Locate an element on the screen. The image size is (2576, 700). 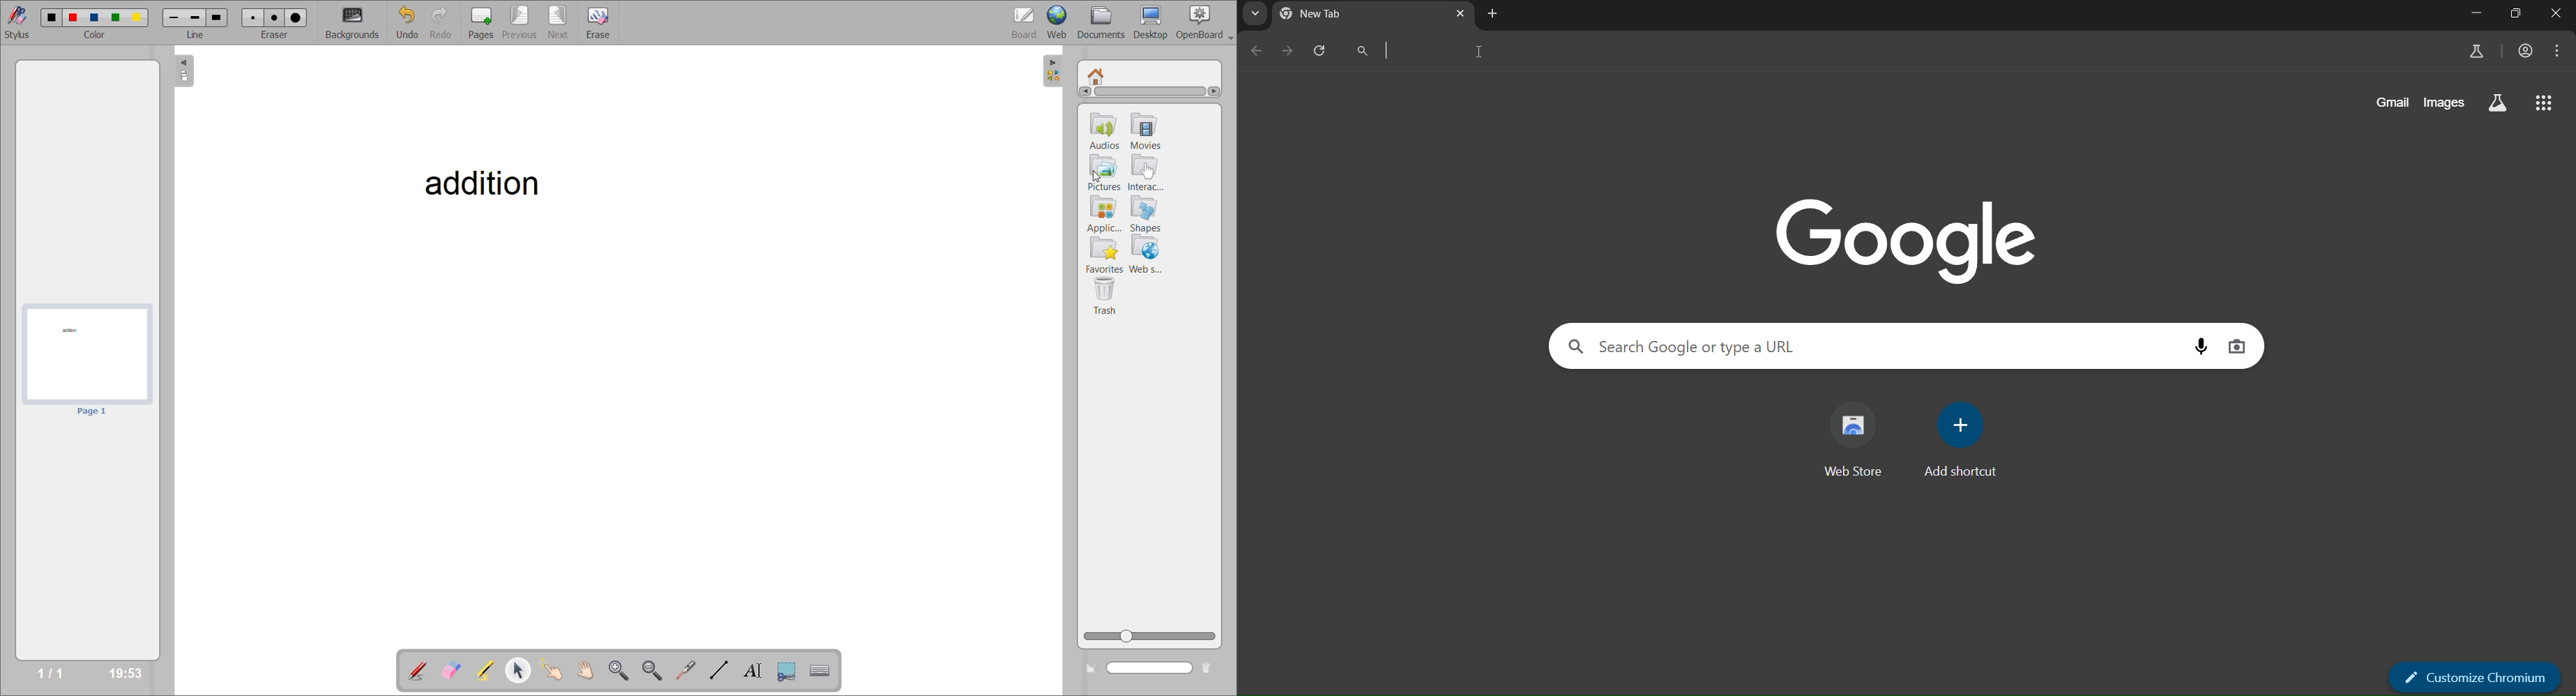
go forward one page is located at coordinates (1286, 52).